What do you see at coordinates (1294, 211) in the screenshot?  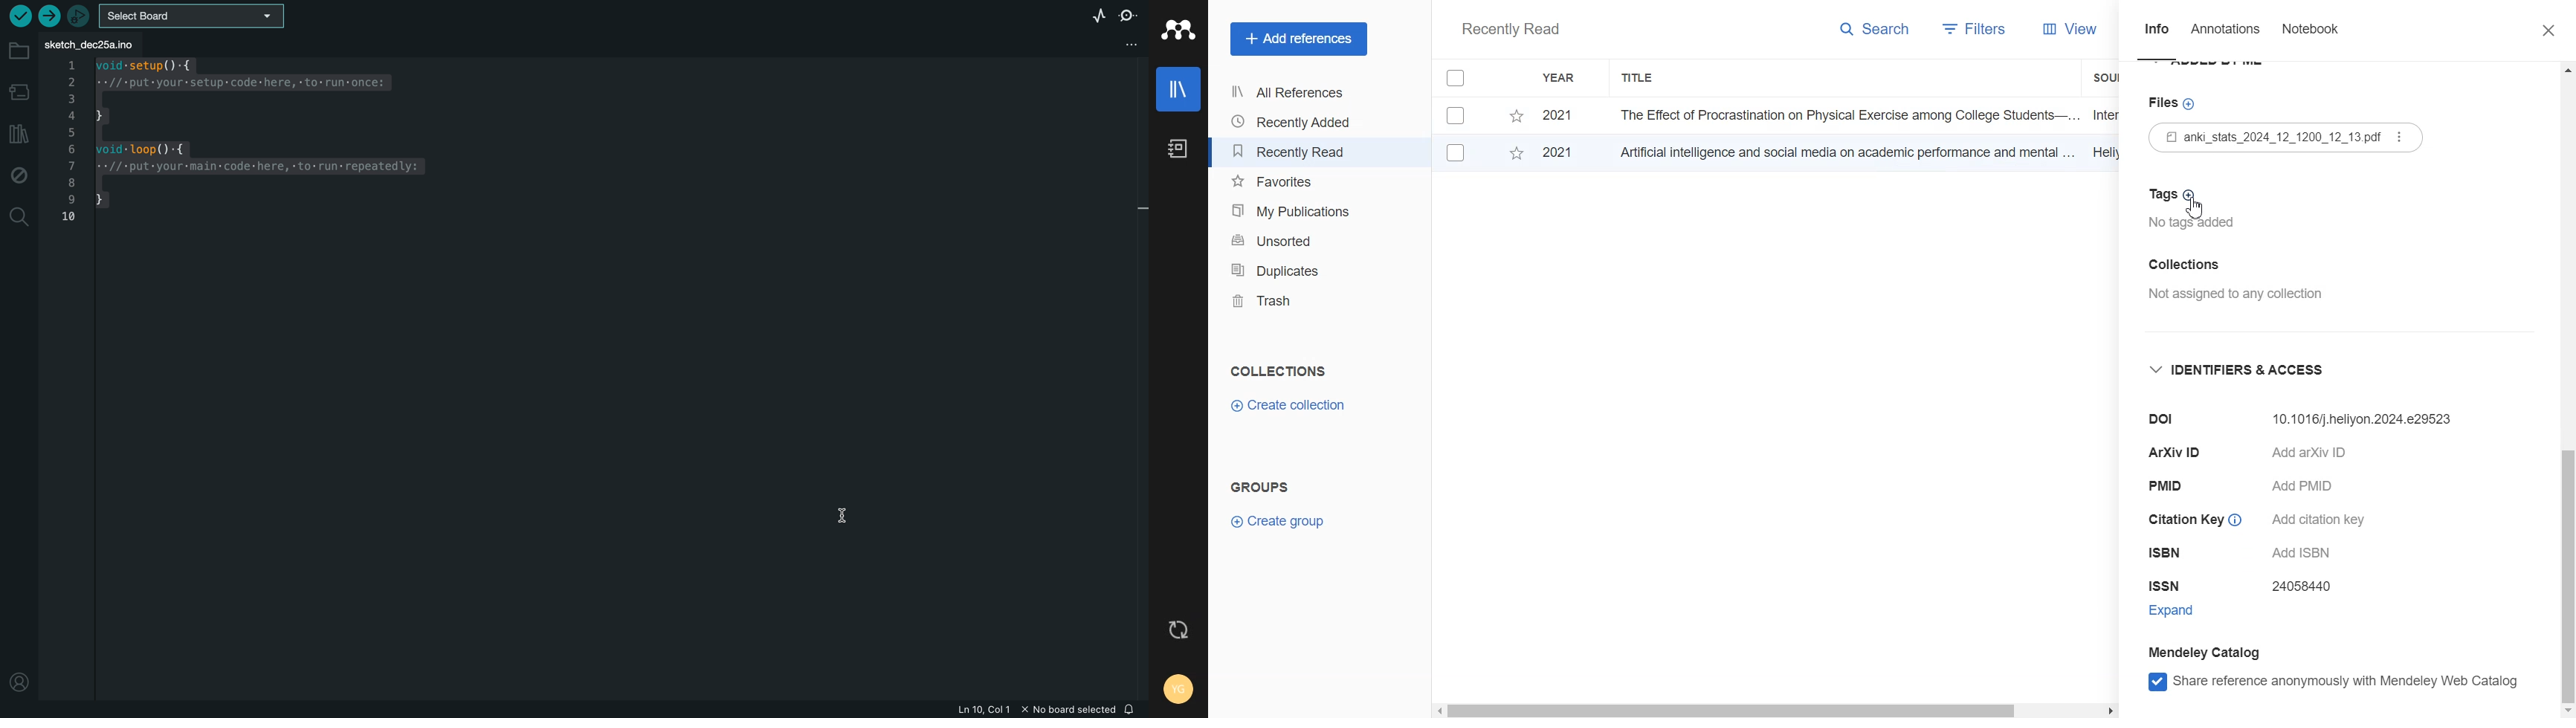 I see `My Publications` at bounding box center [1294, 211].